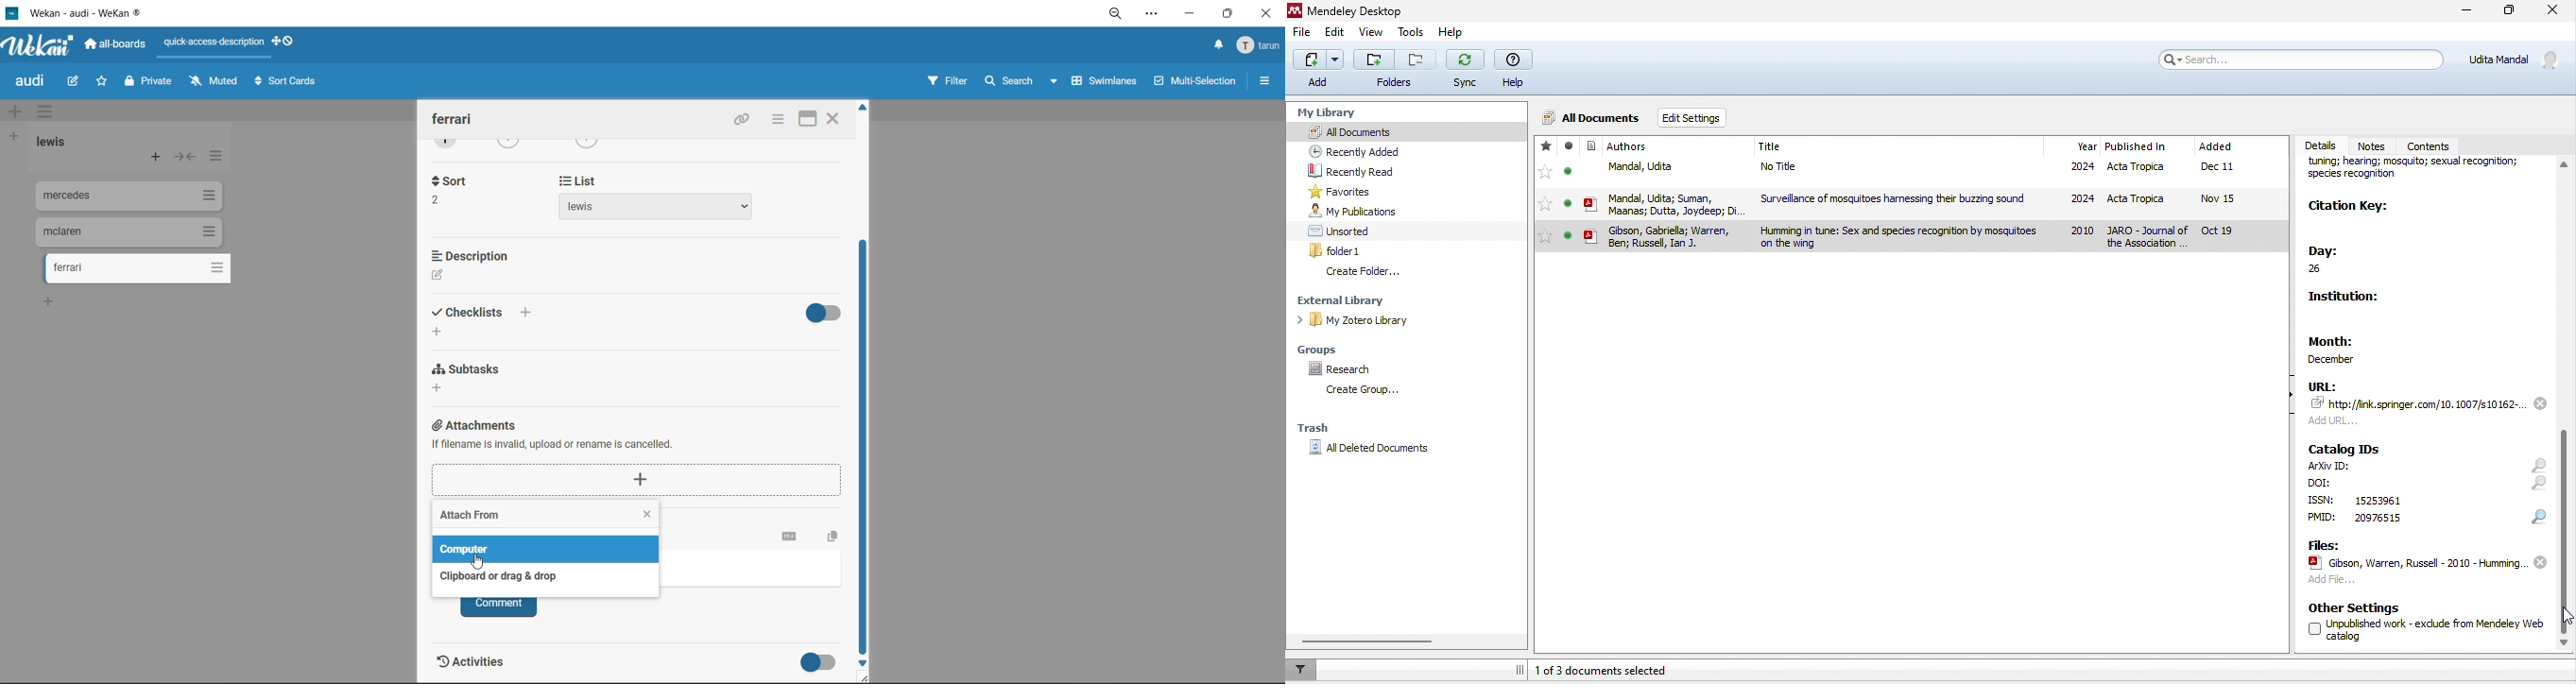 Image resolution: width=2576 pixels, height=700 pixels. I want to click on add swimlane, so click(15, 113).